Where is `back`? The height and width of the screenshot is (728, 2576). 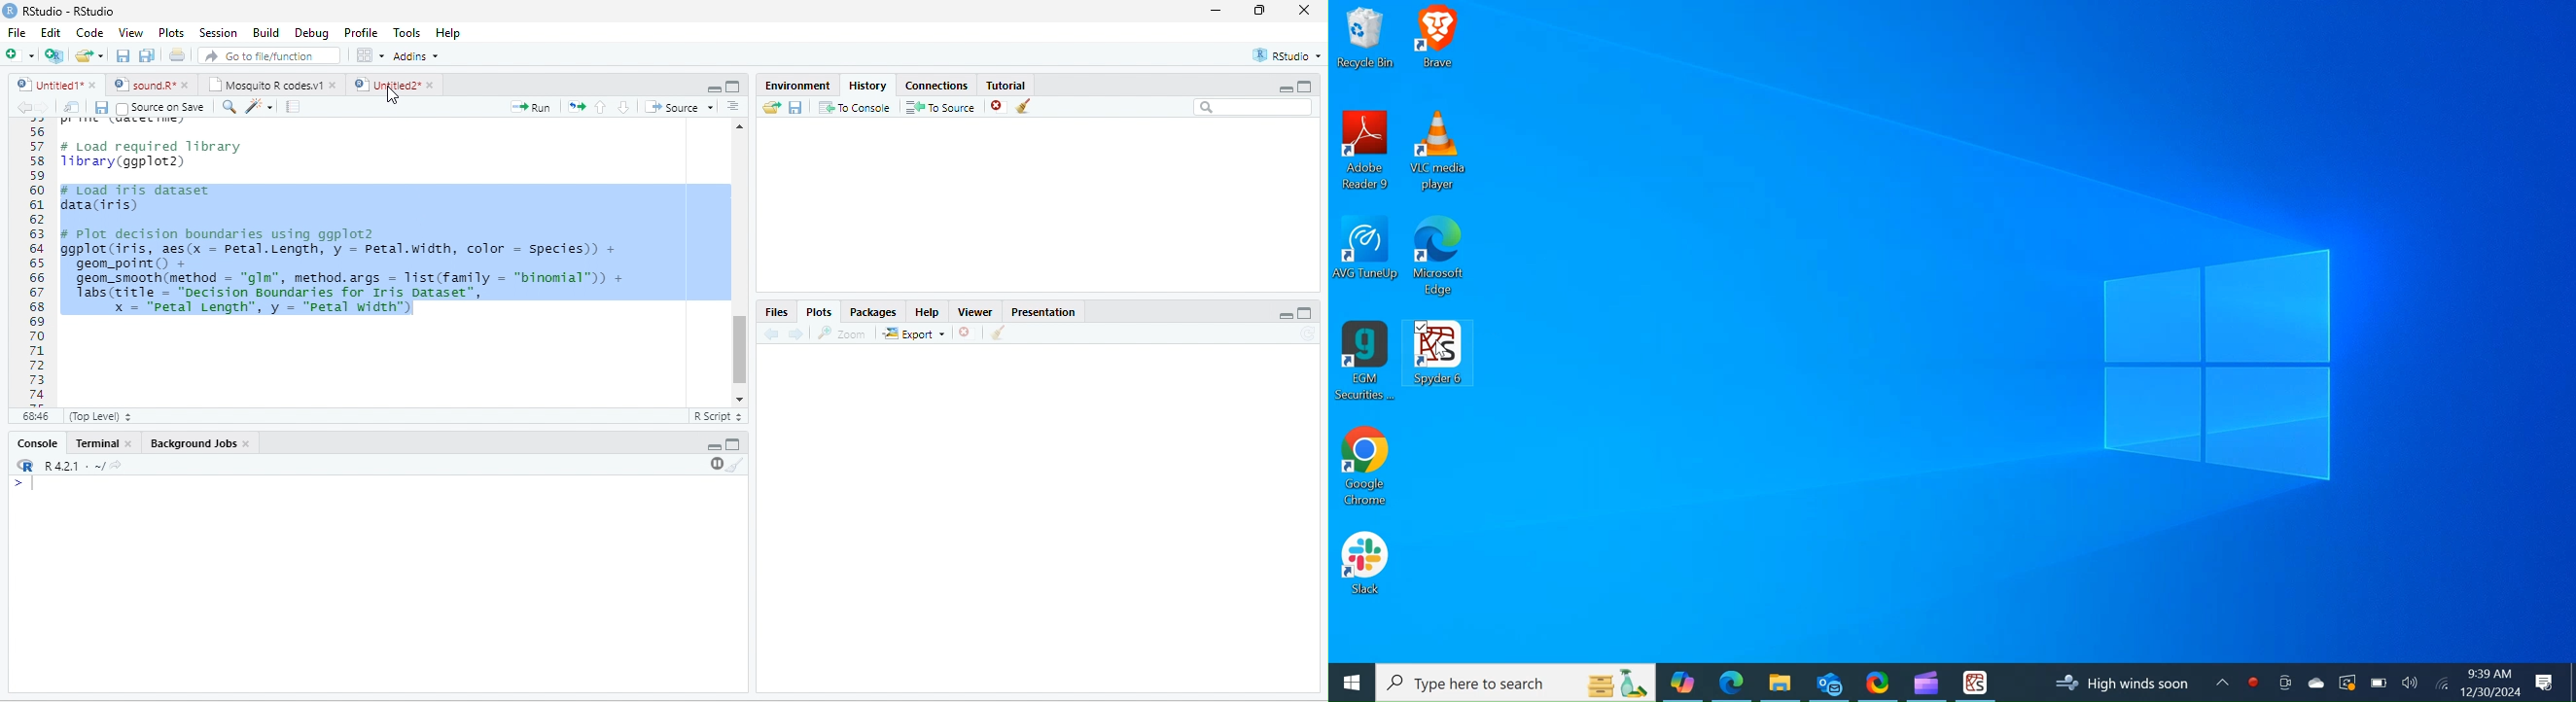
back is located at coordinates (770, 334).